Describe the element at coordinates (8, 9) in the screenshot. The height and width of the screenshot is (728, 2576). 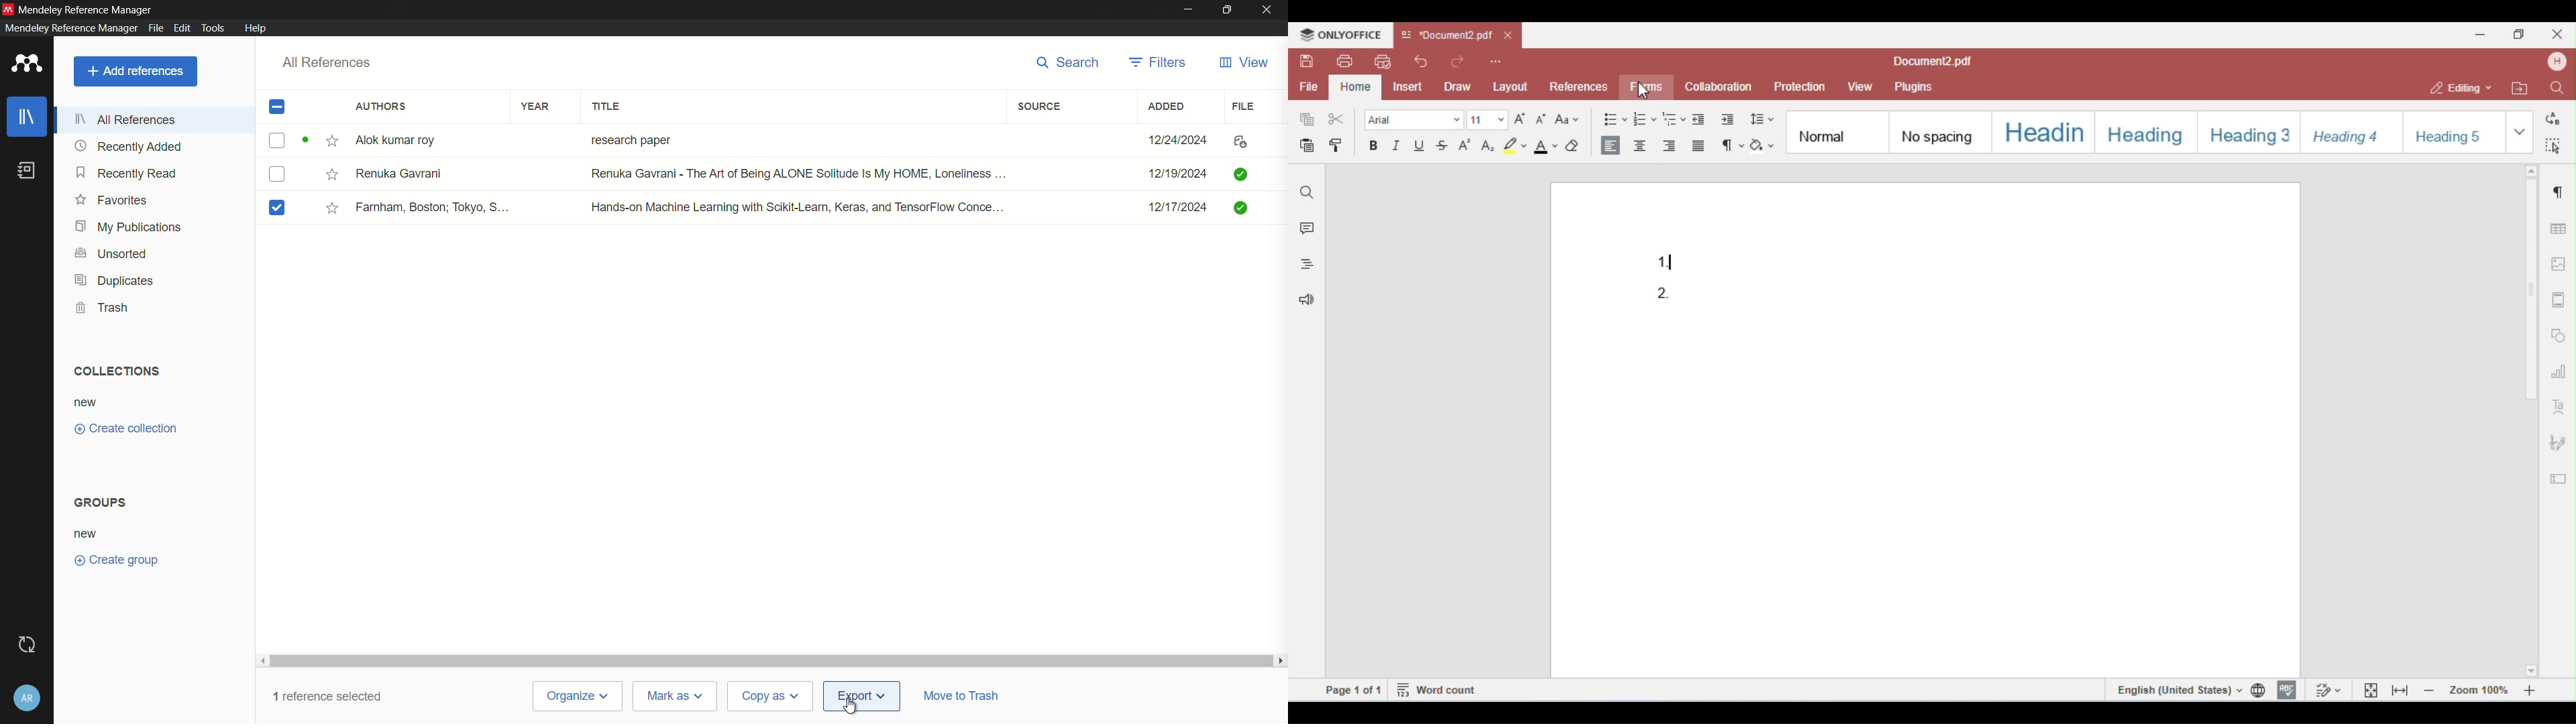
I see `app icon` at that location.